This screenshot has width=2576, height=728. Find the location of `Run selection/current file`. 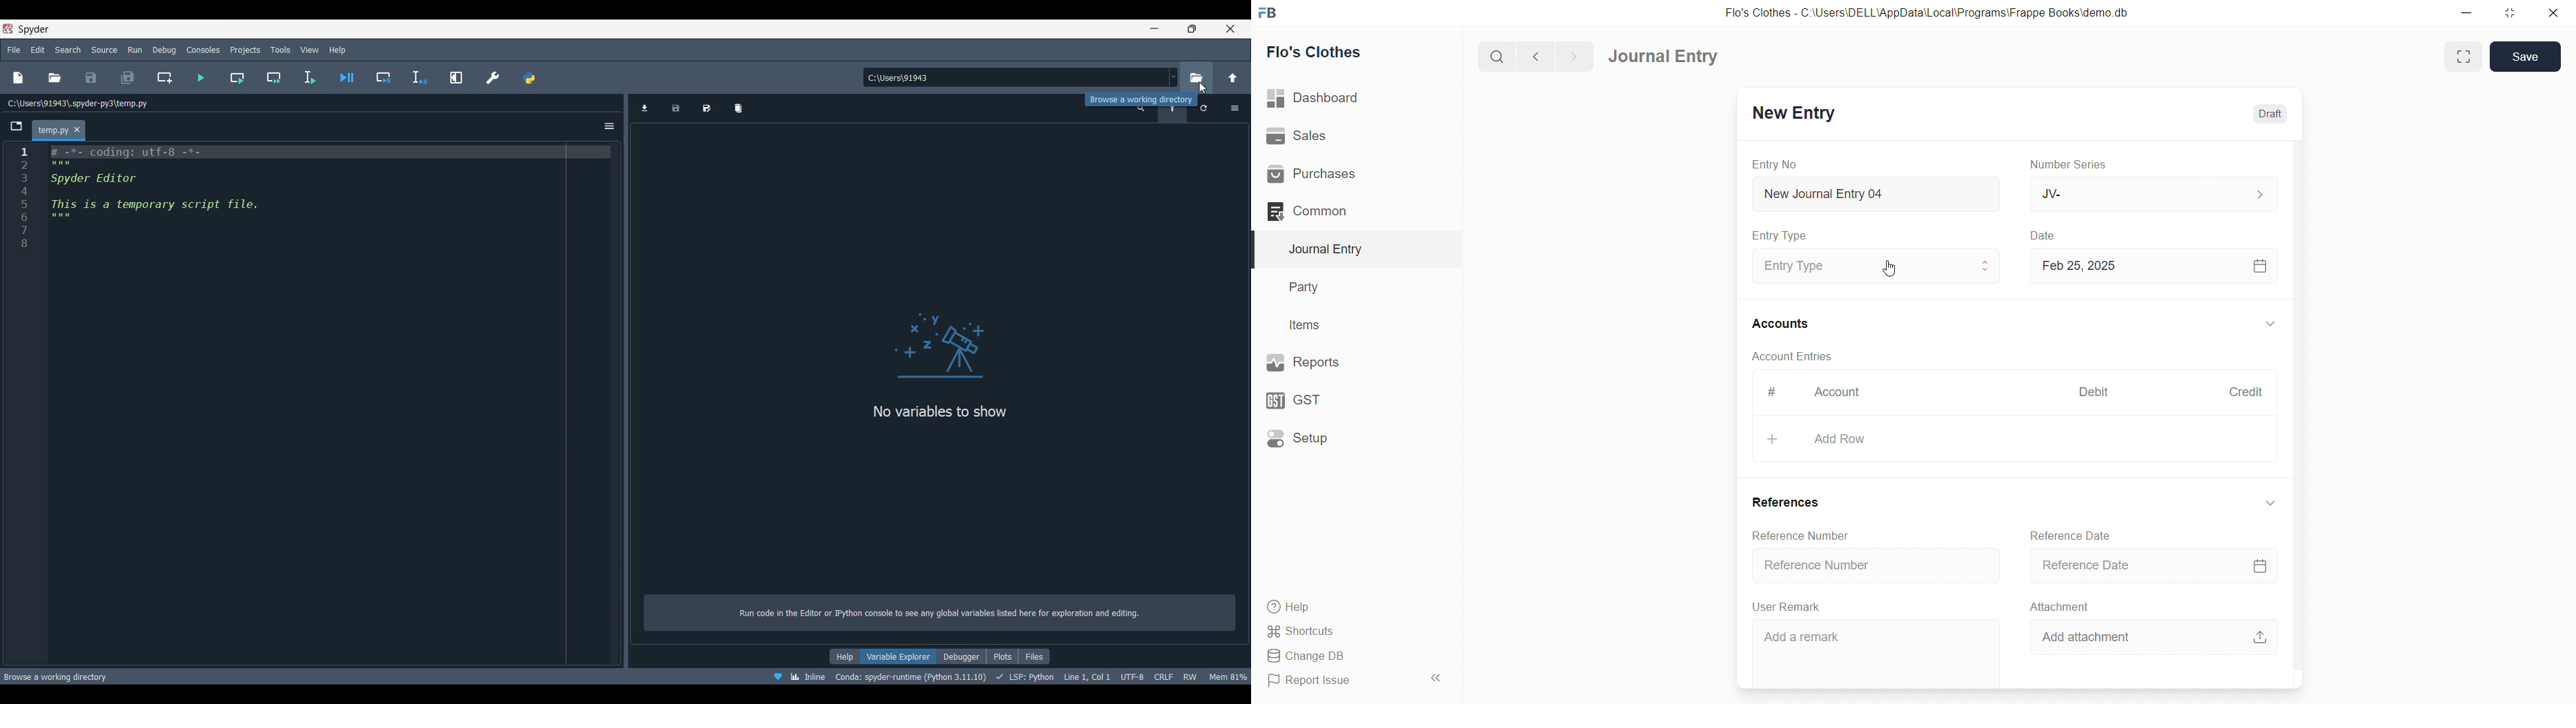

Run selection/current file is located at coordinates (310, 78).